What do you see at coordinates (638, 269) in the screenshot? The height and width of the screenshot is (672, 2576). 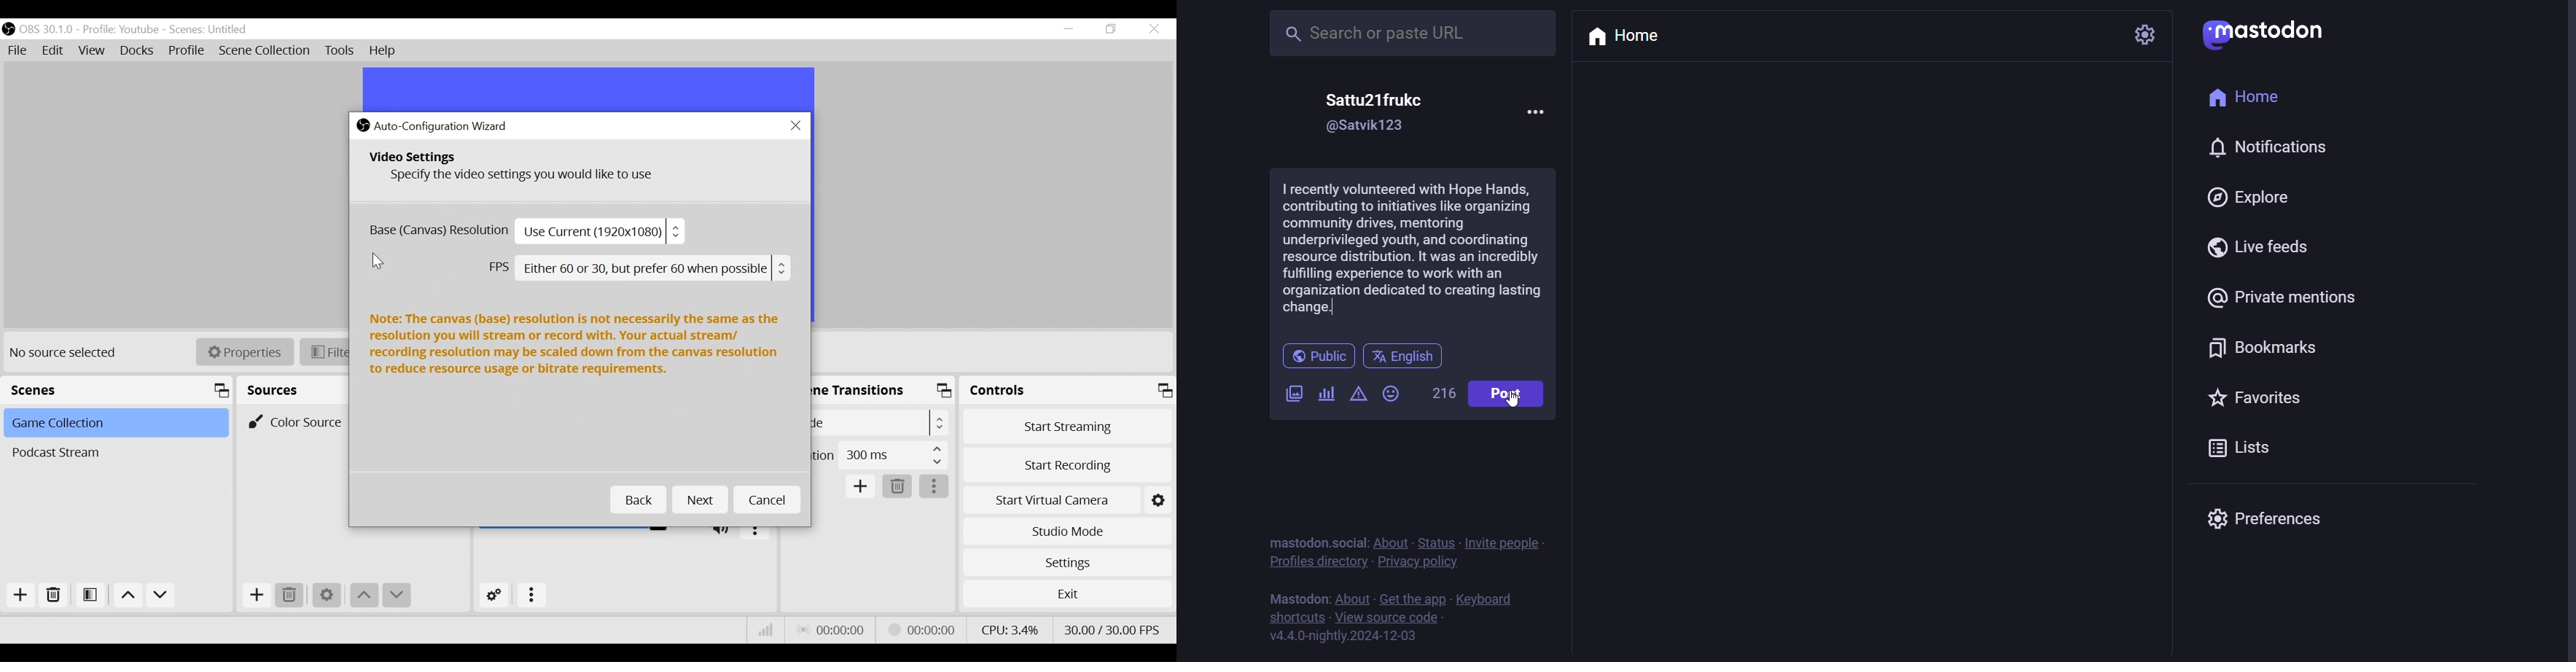 I see `Frame Per Second` at bounding box center [638, 269].